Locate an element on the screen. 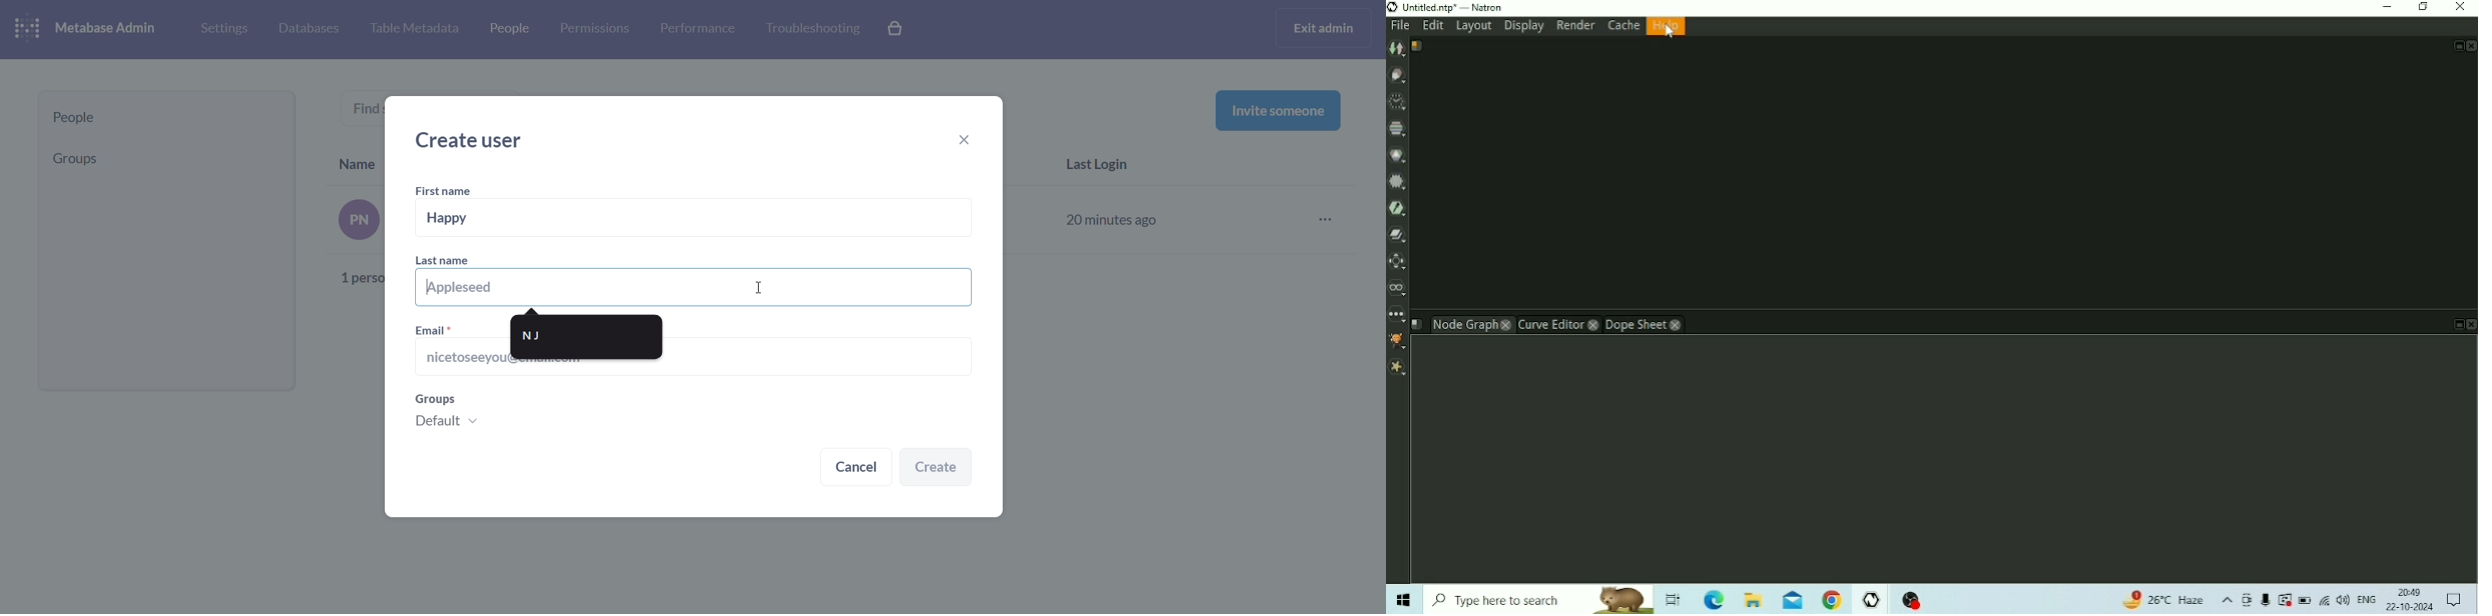 The height and width of the screenshot is (616, 2492). last login is located at coordinates (1105, 166).